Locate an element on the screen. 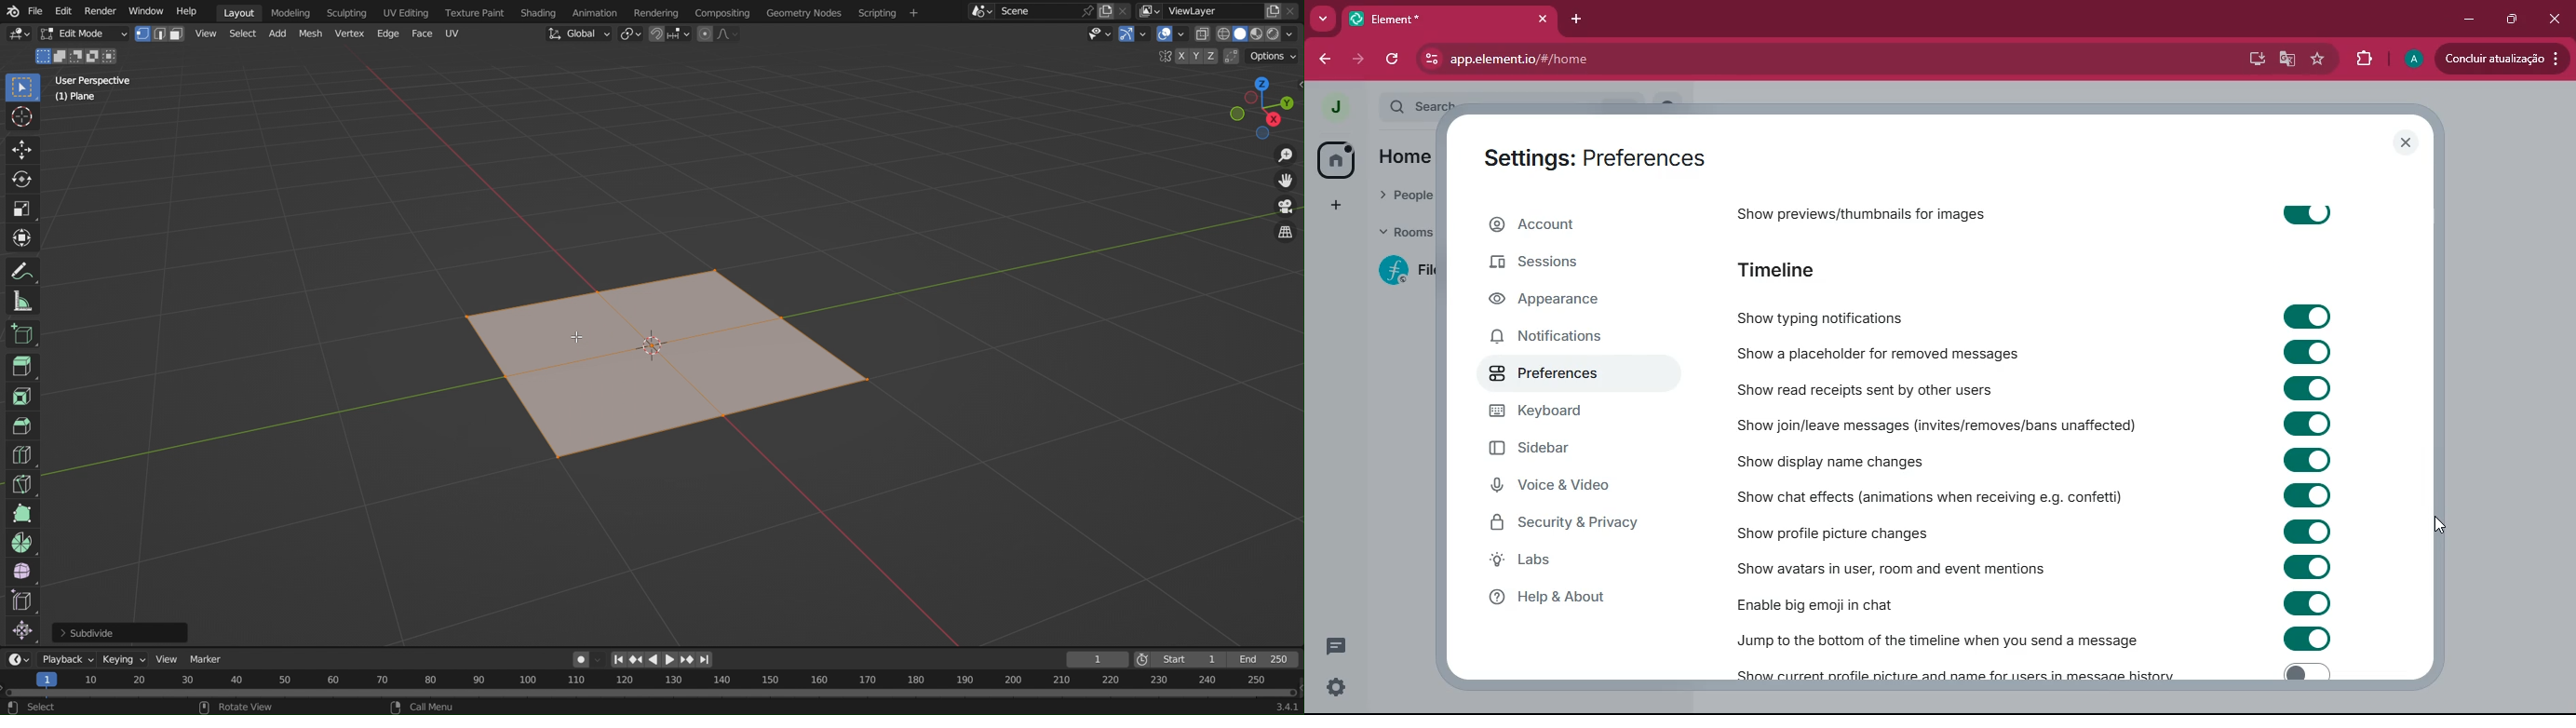  toggle on  is located at coordinates (2309, 355).